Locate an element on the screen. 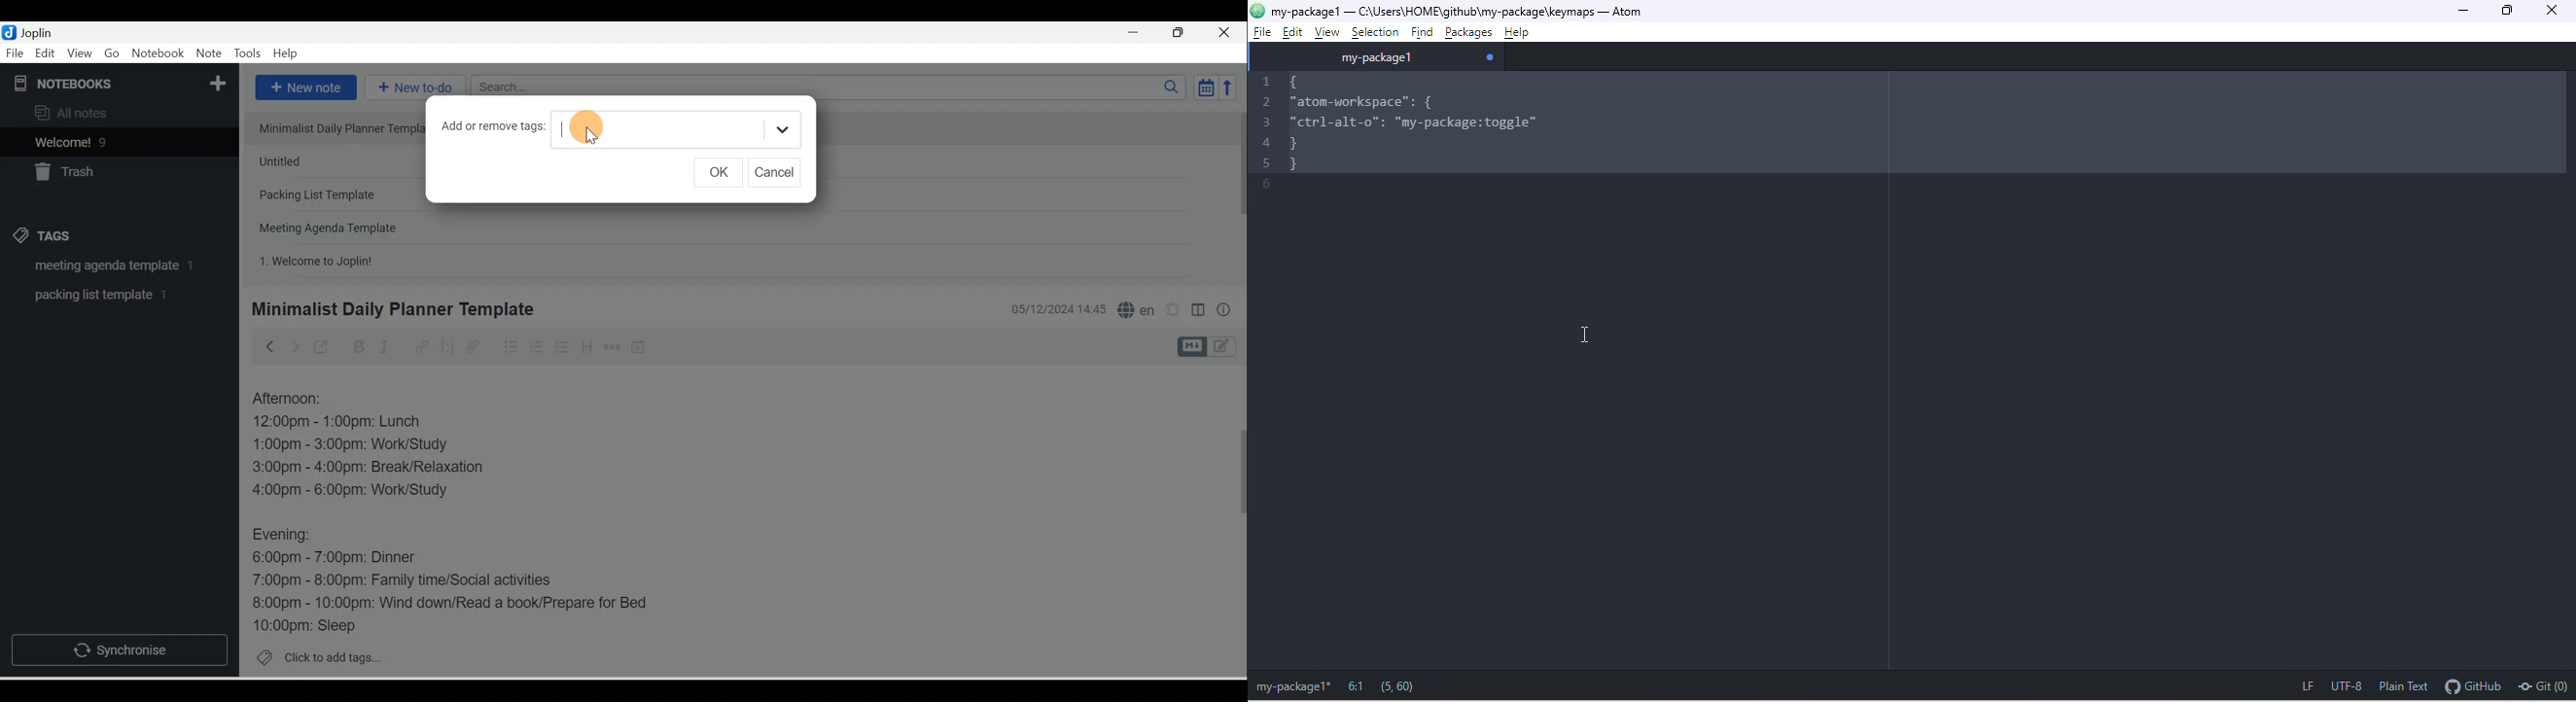  Spelling is located at coordinates (1134, 308).